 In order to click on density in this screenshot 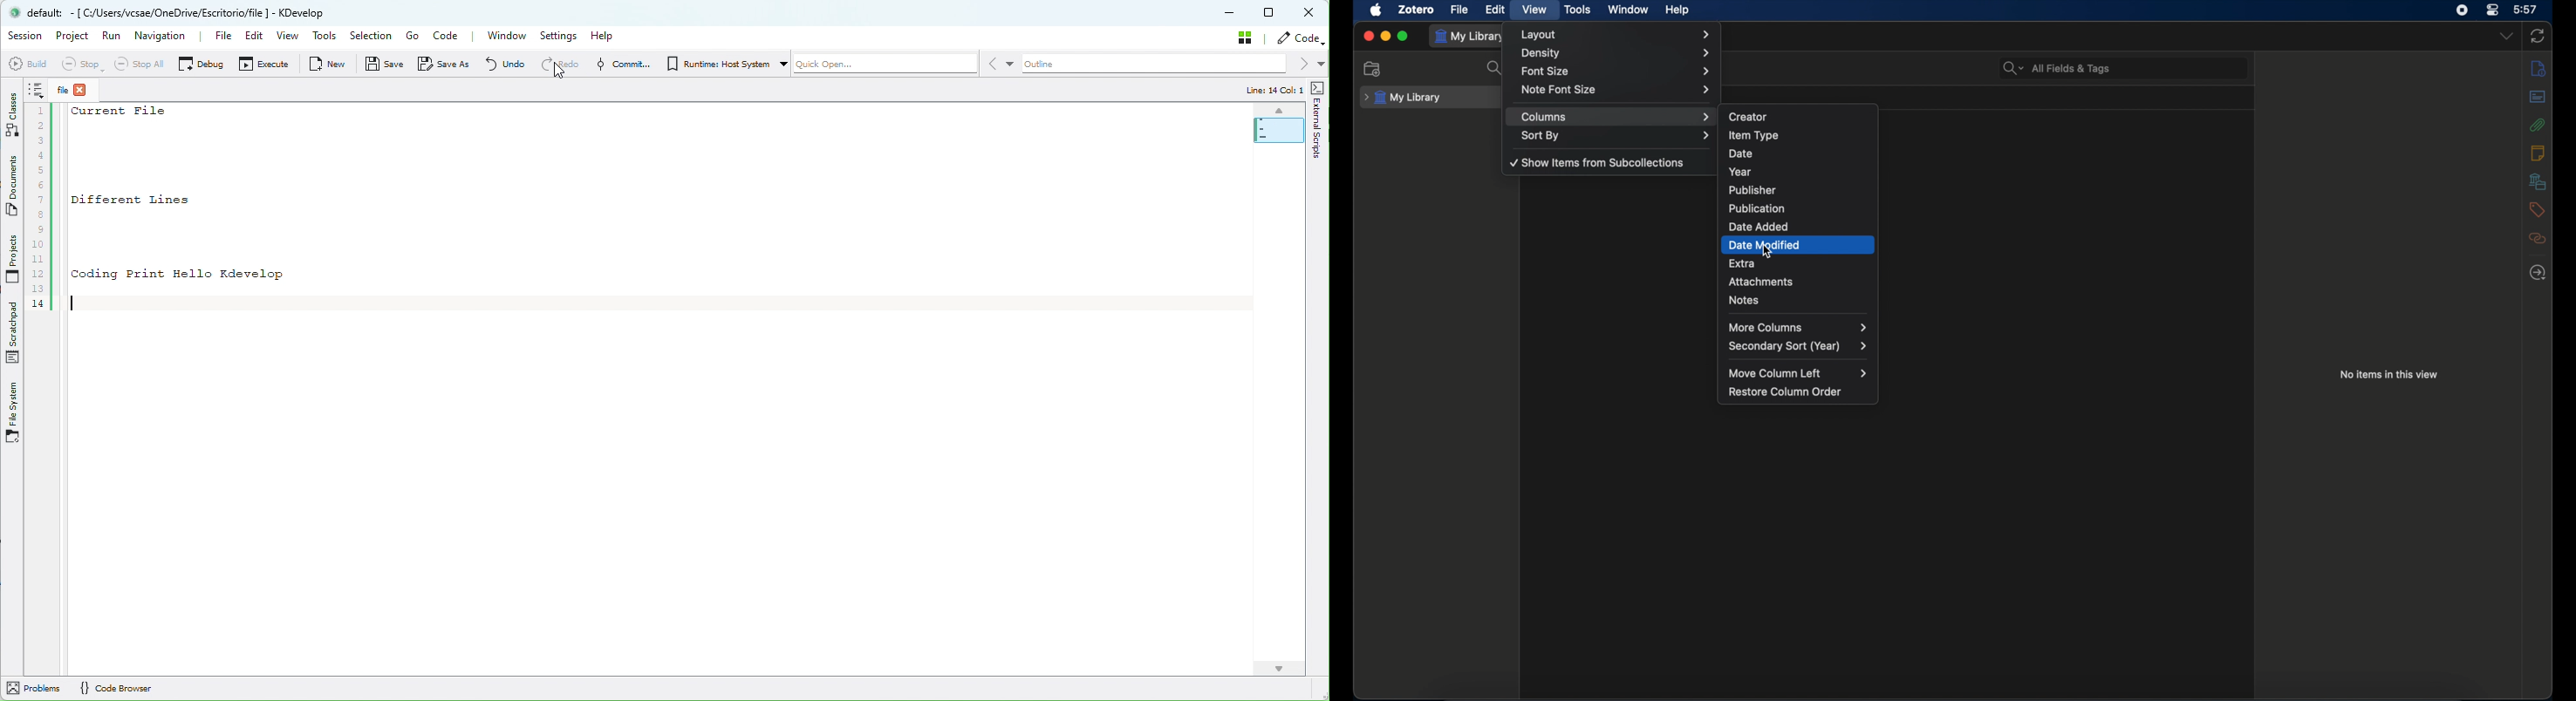, I will do `click(1616, 54)`.